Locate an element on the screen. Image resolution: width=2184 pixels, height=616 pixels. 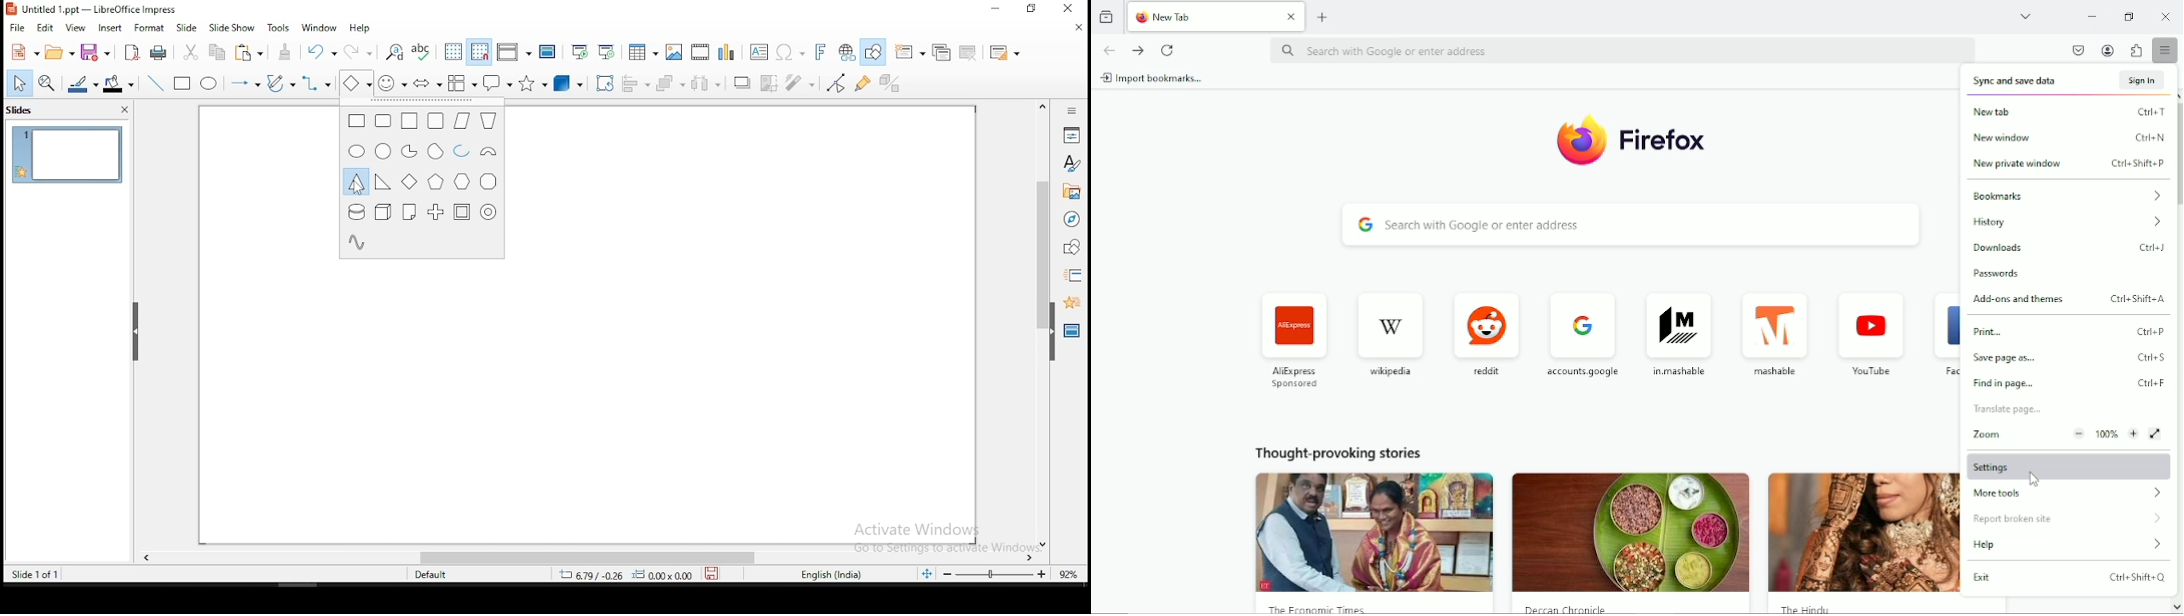
new tab is located at coordinates (1209, 16).